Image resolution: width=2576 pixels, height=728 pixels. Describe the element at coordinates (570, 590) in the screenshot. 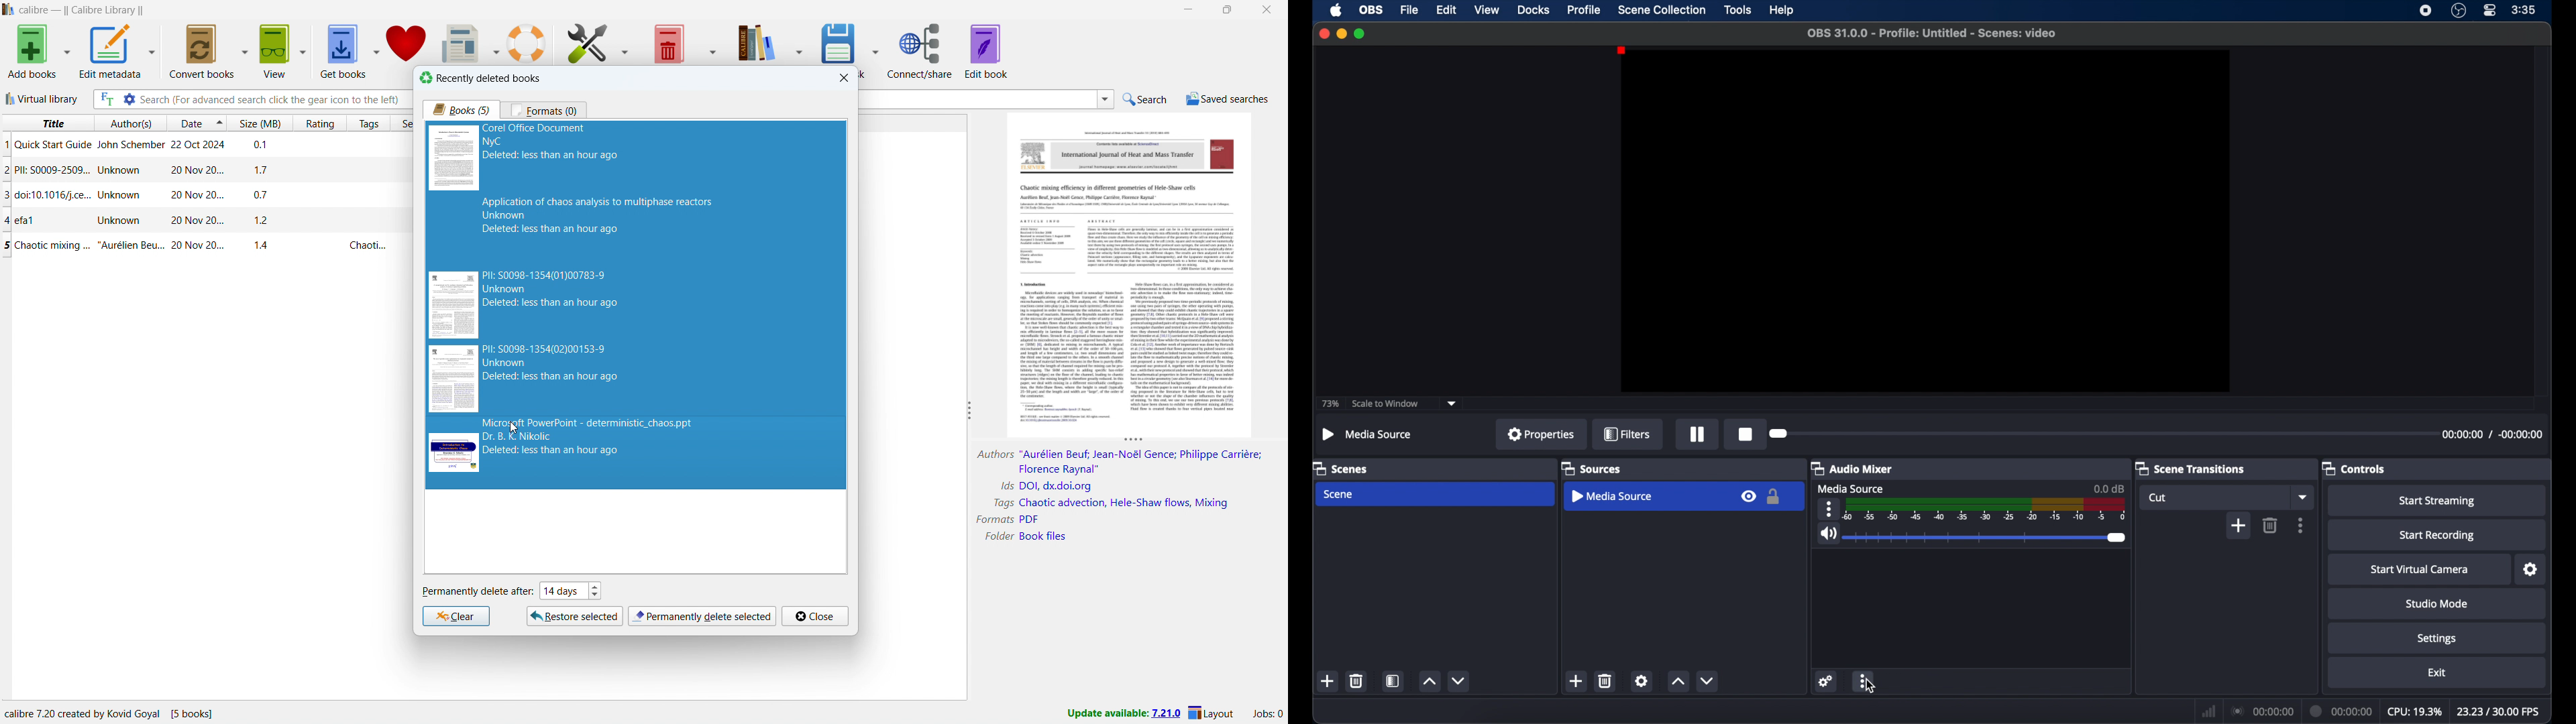

I see `set when to permanently delete` at that location.